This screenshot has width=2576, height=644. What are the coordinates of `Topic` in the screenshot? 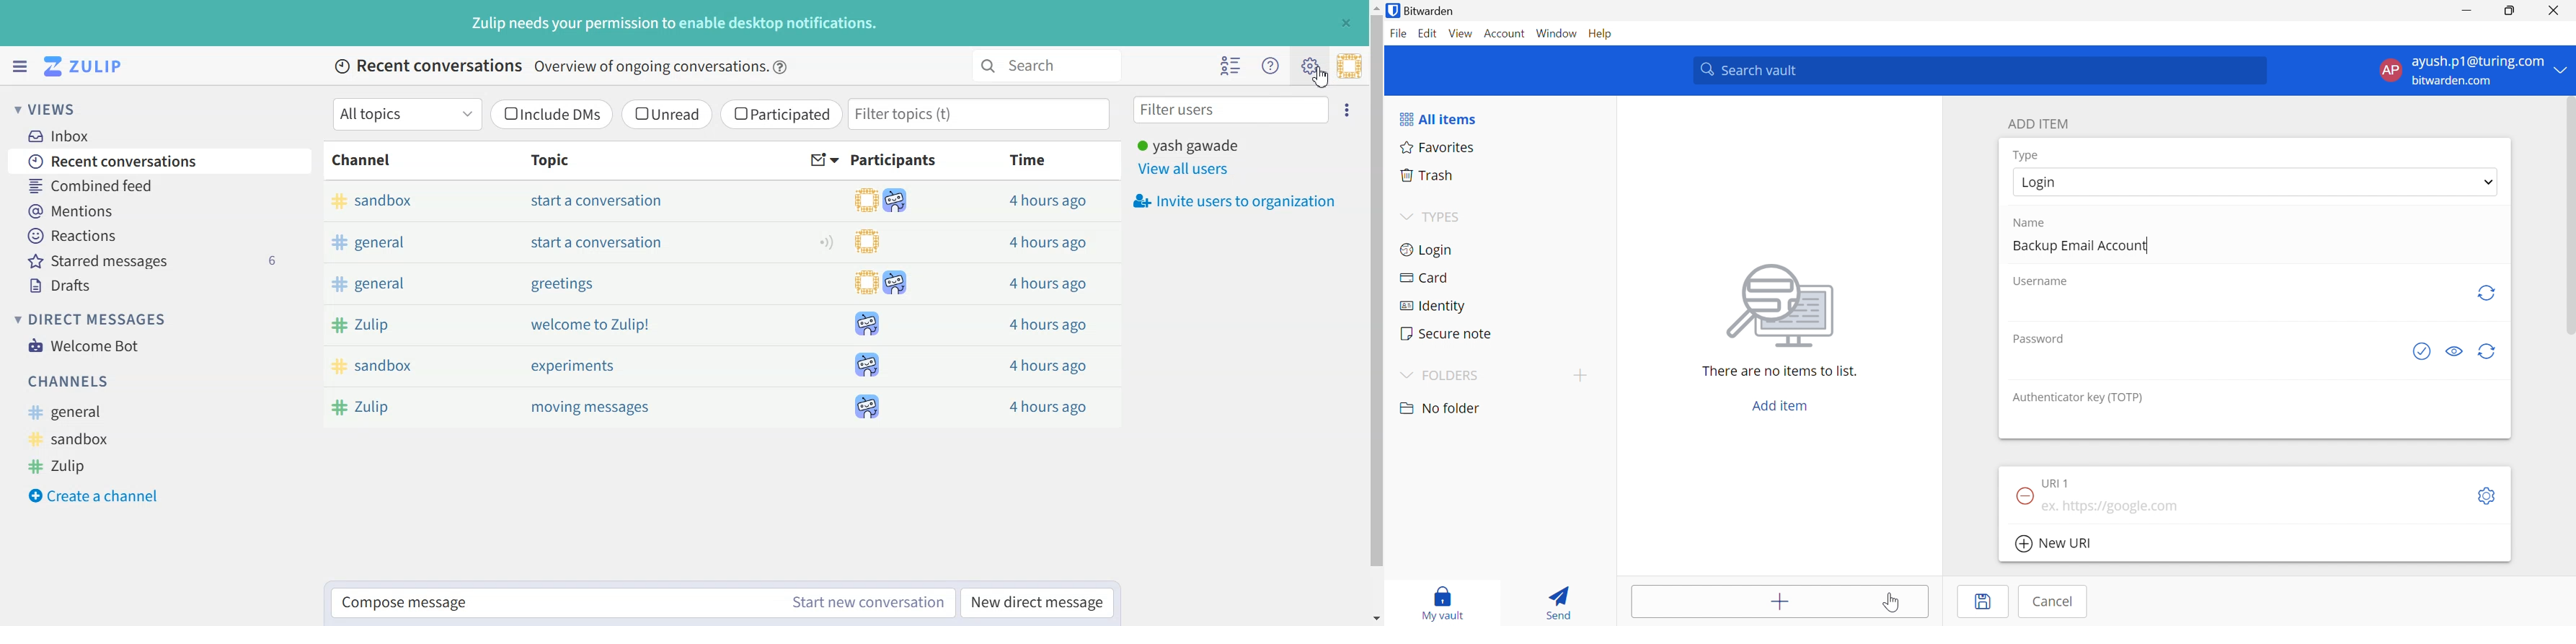 It's located at (546, 159).